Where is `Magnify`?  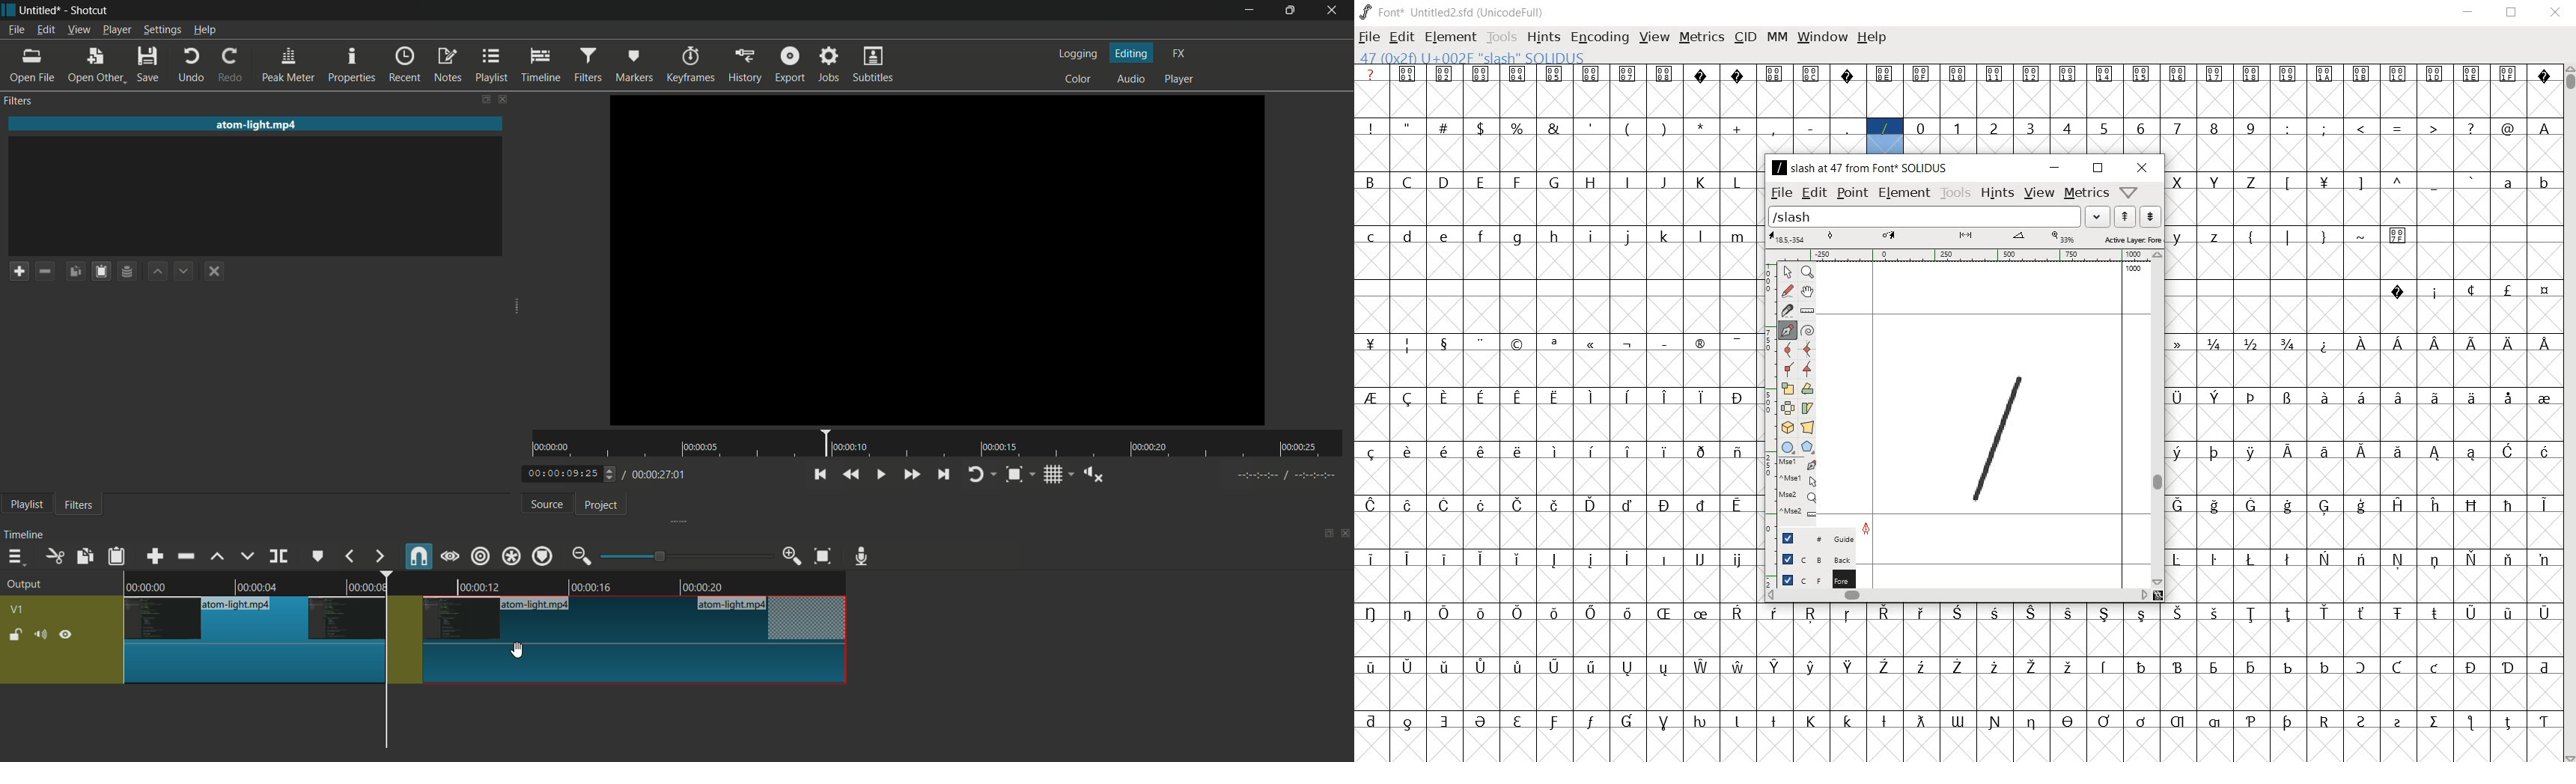 Magnify is located at coordinates (1806, 272).